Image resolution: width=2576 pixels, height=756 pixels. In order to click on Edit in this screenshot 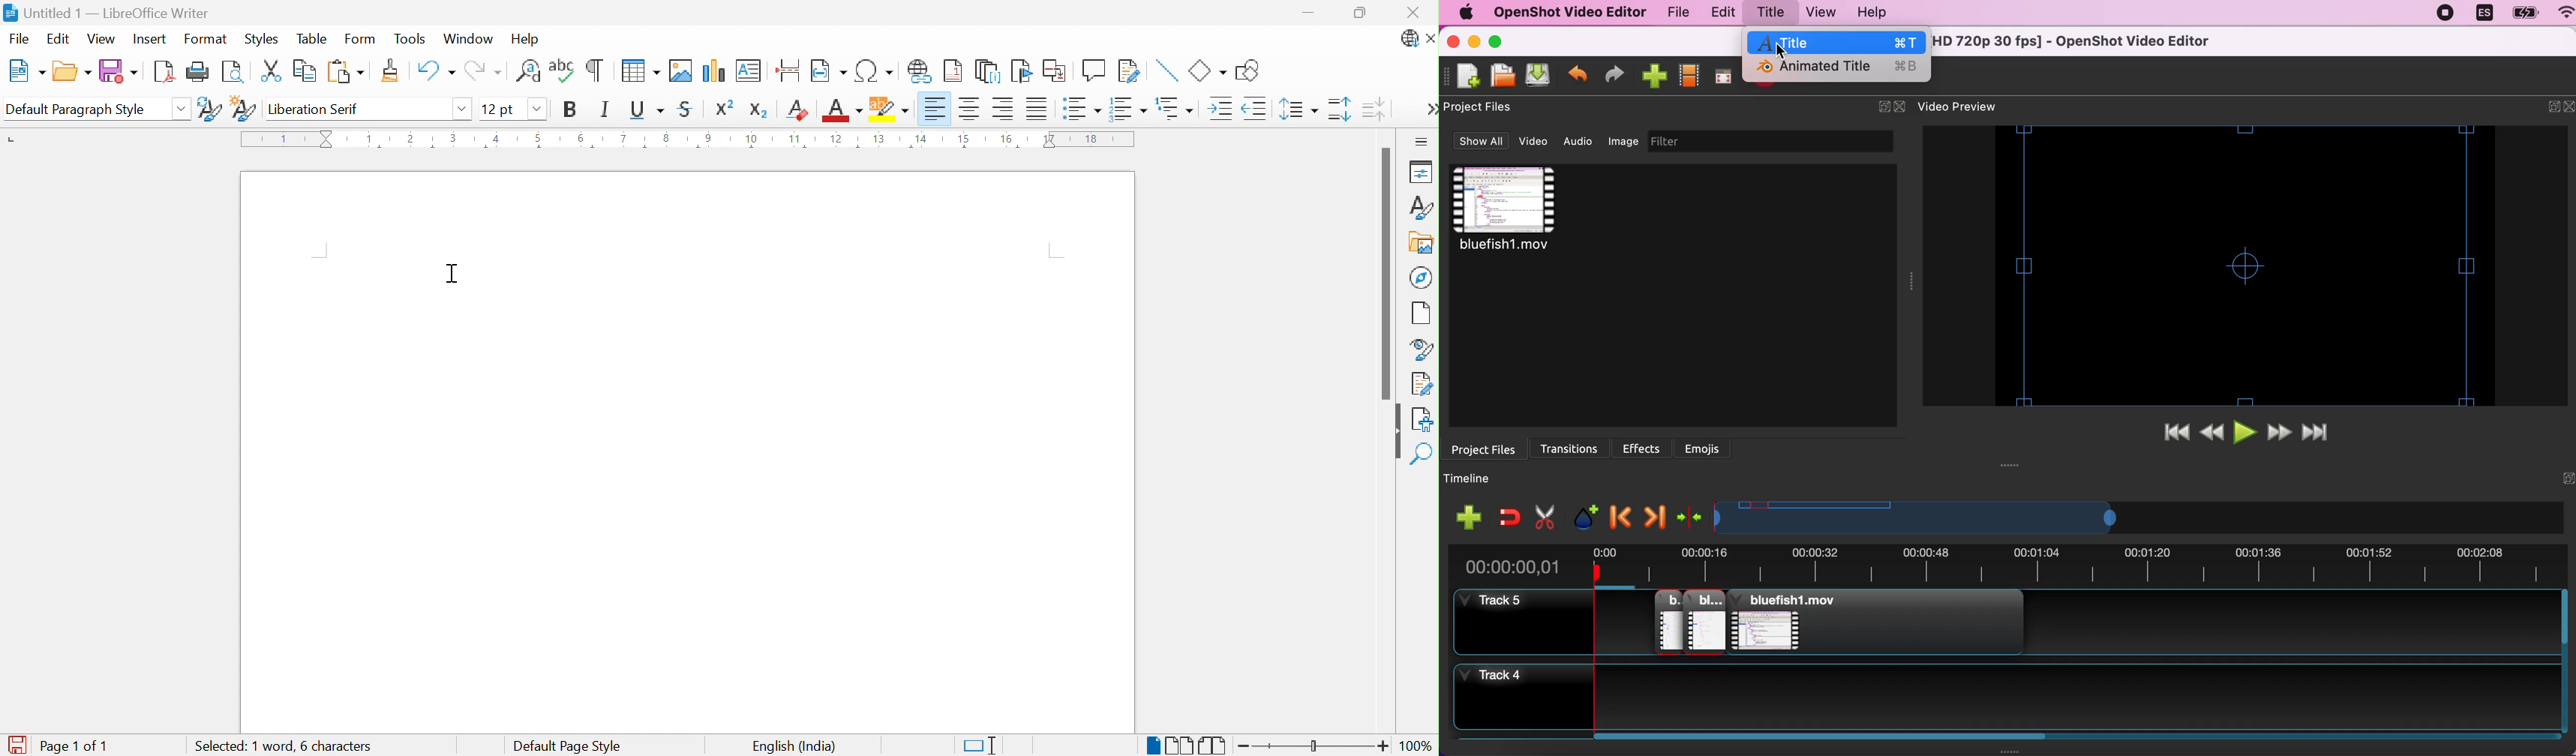, I will do `click(59, 39)`.